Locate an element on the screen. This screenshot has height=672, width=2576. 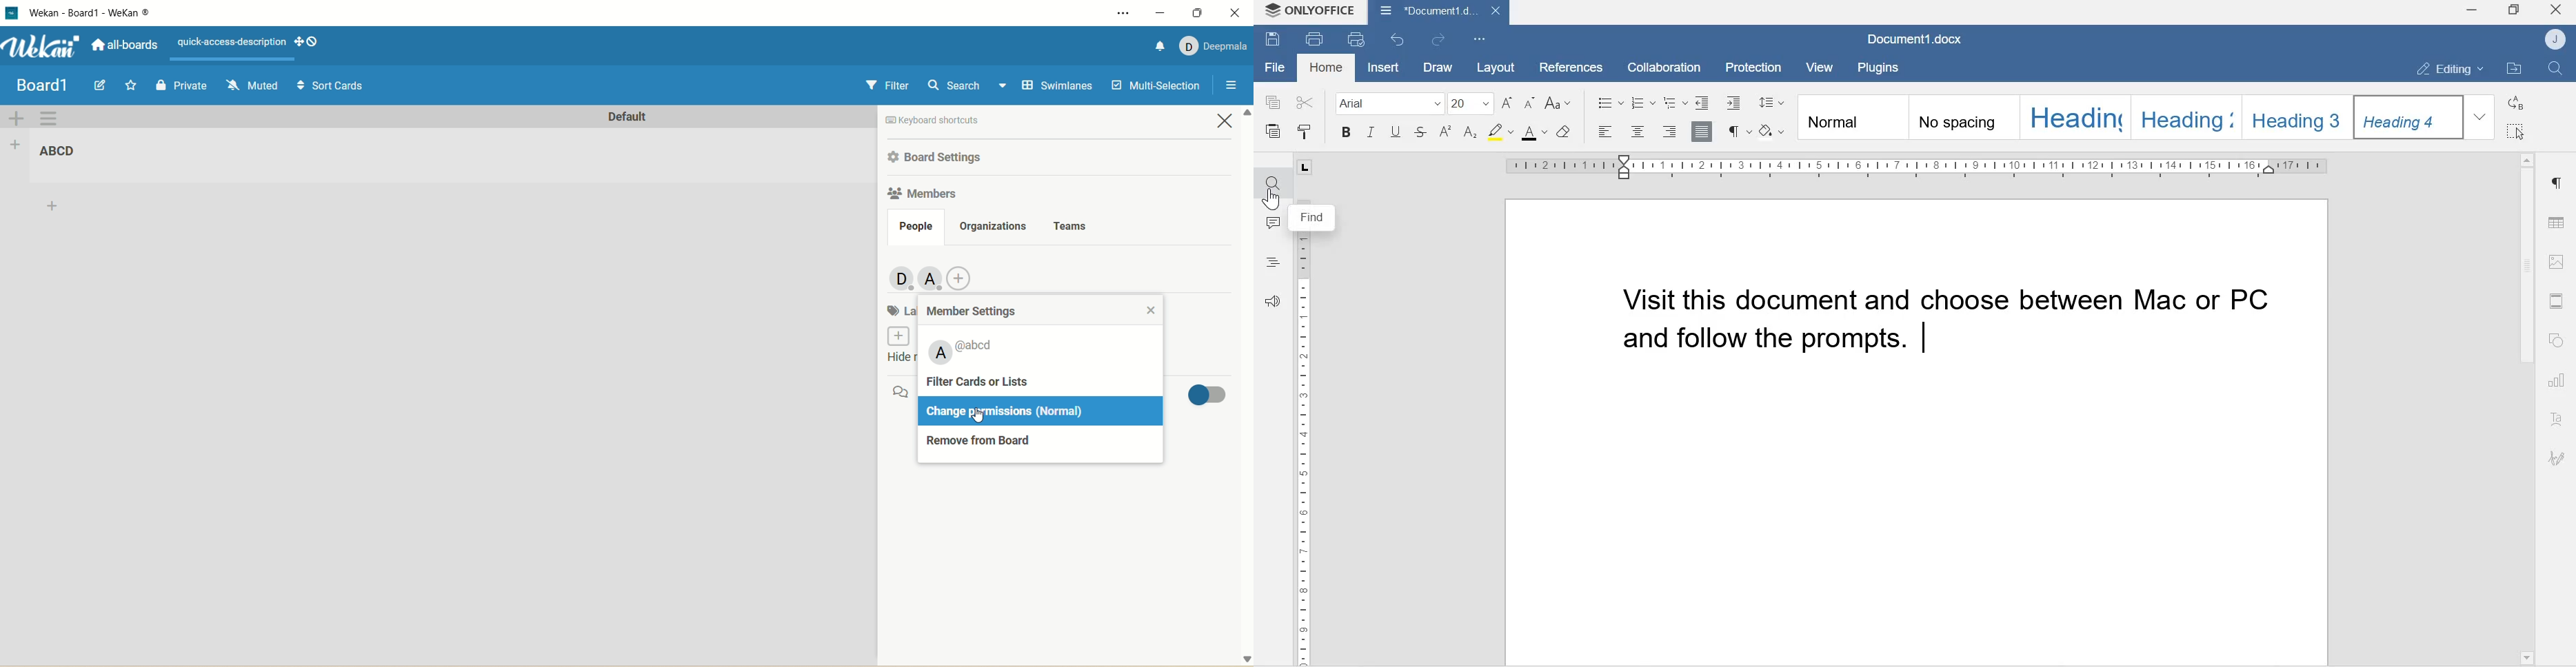
Redo is located at coordinates (1442, 40).